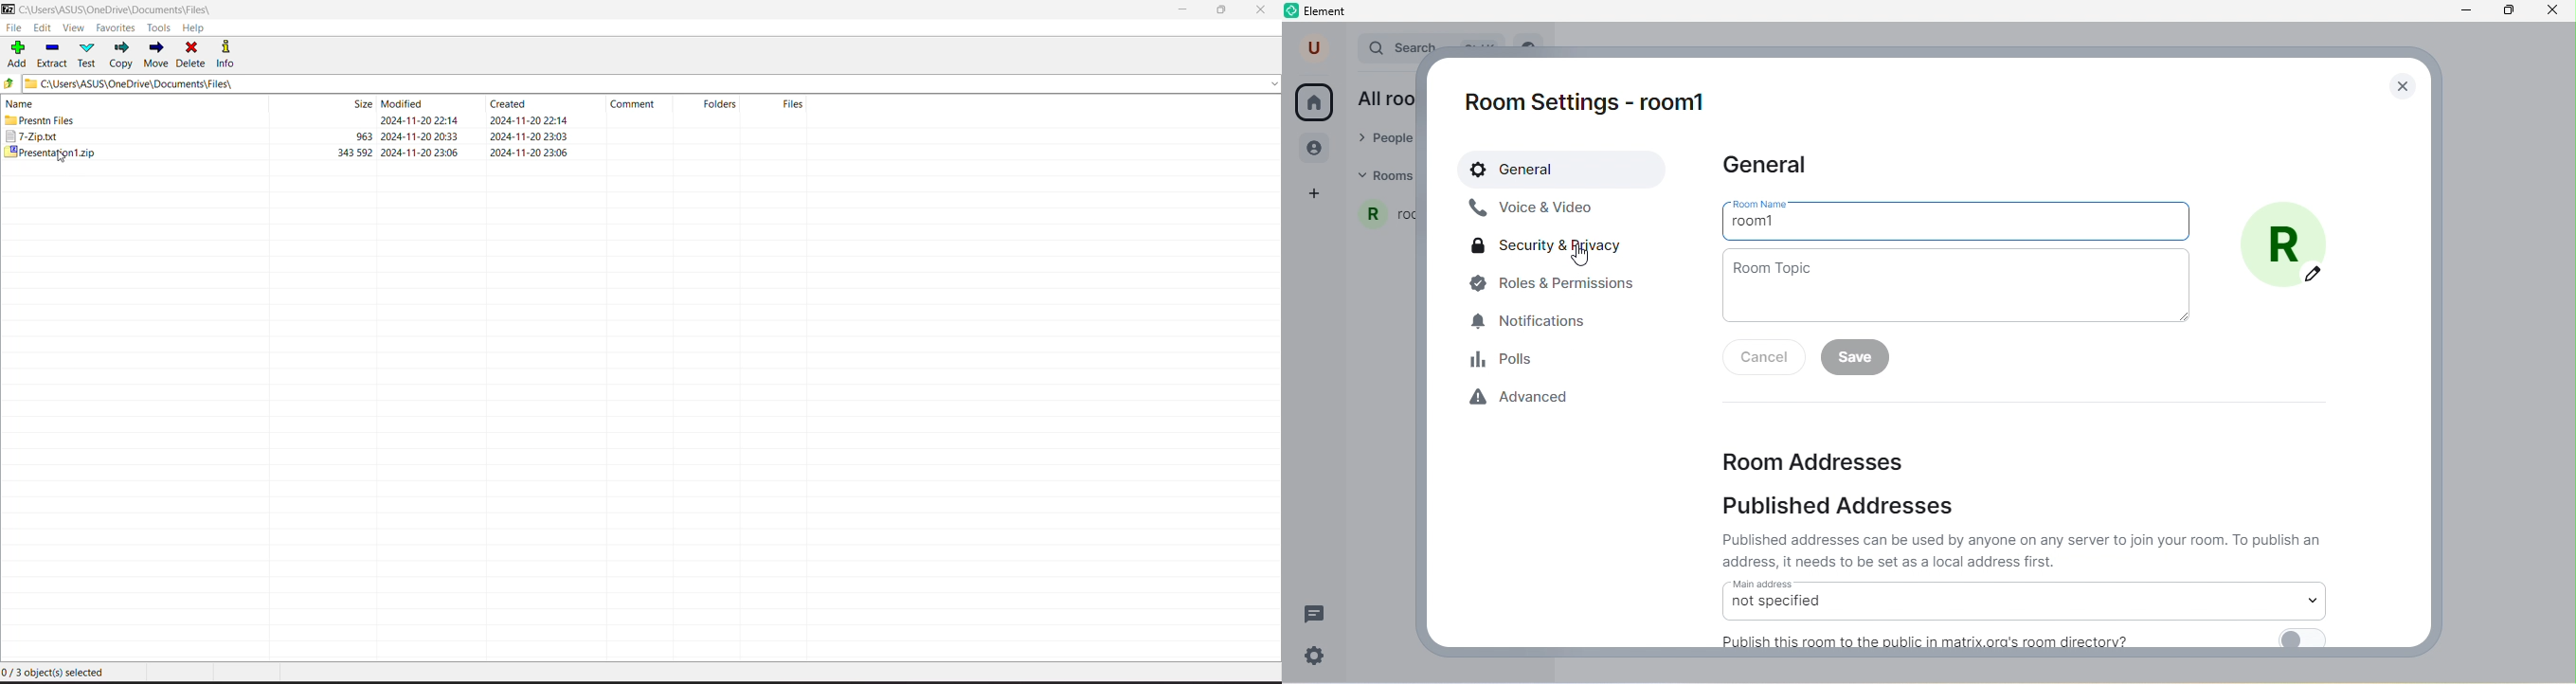  What do you see at coordinates (116, 28) in the screenshot?
I see `Favorites` at bounding box center [116, 28].